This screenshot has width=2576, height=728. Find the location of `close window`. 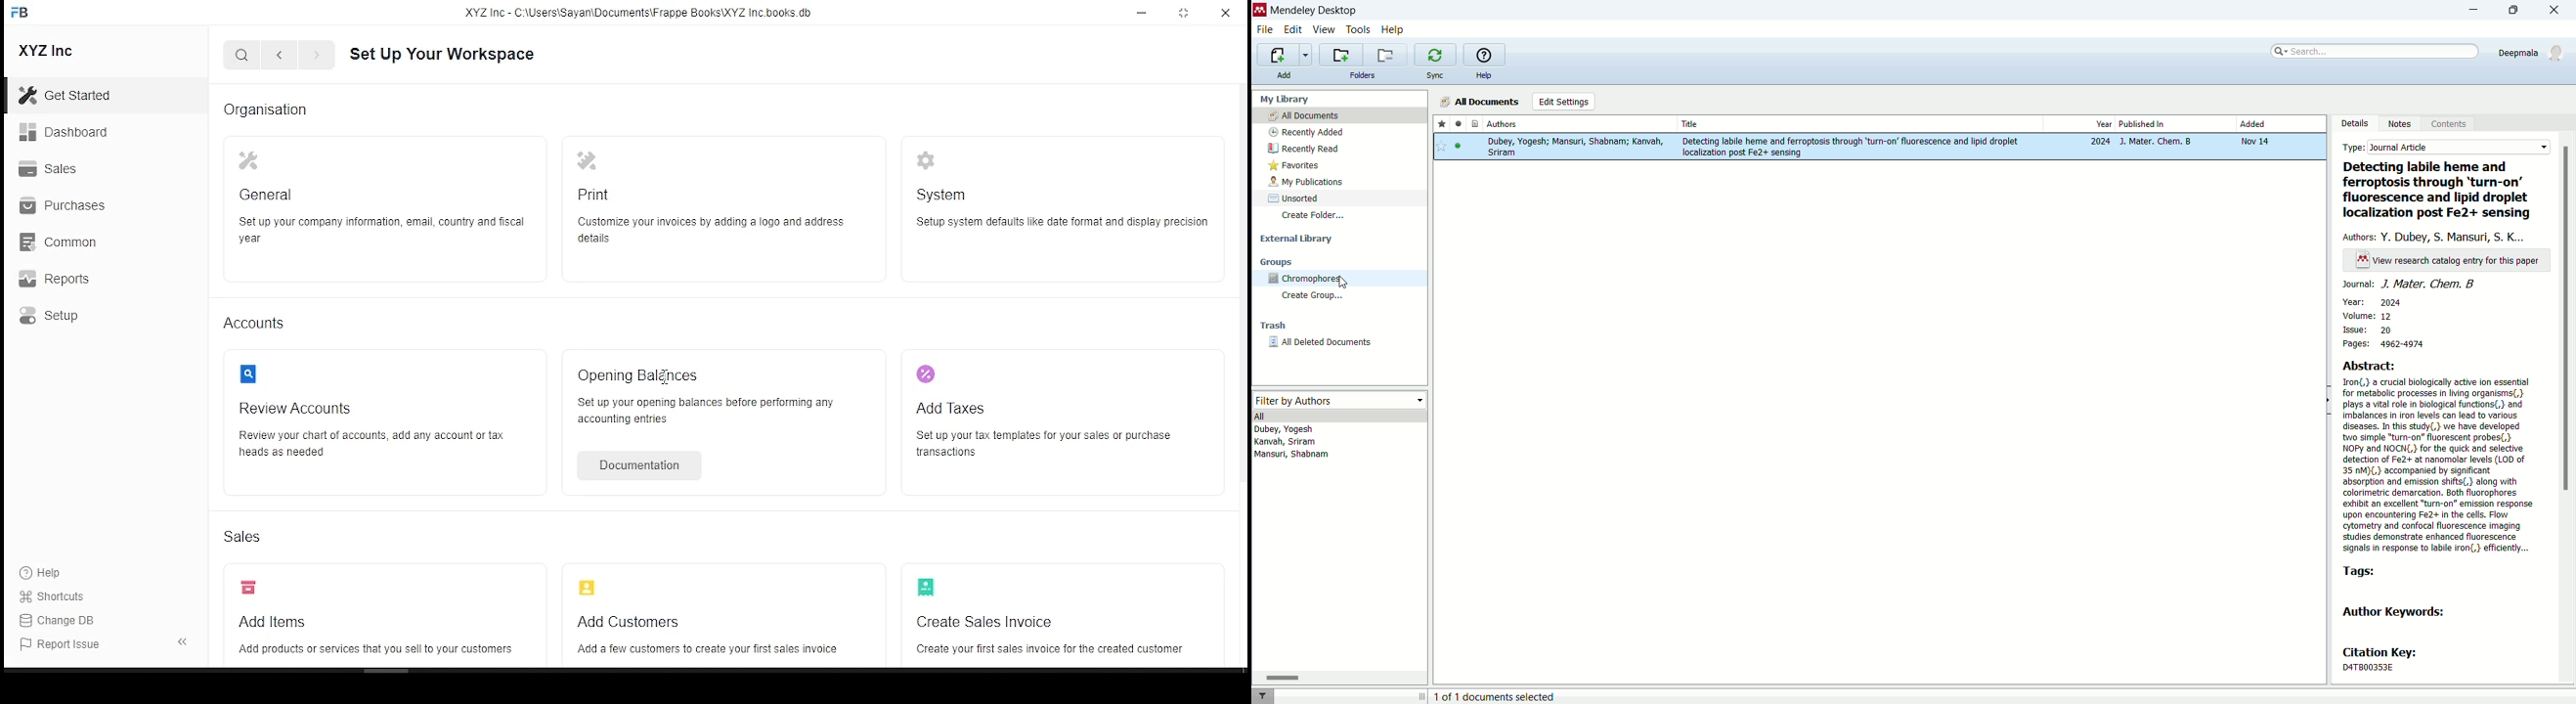

close window is located at coordinates (1225, 14).